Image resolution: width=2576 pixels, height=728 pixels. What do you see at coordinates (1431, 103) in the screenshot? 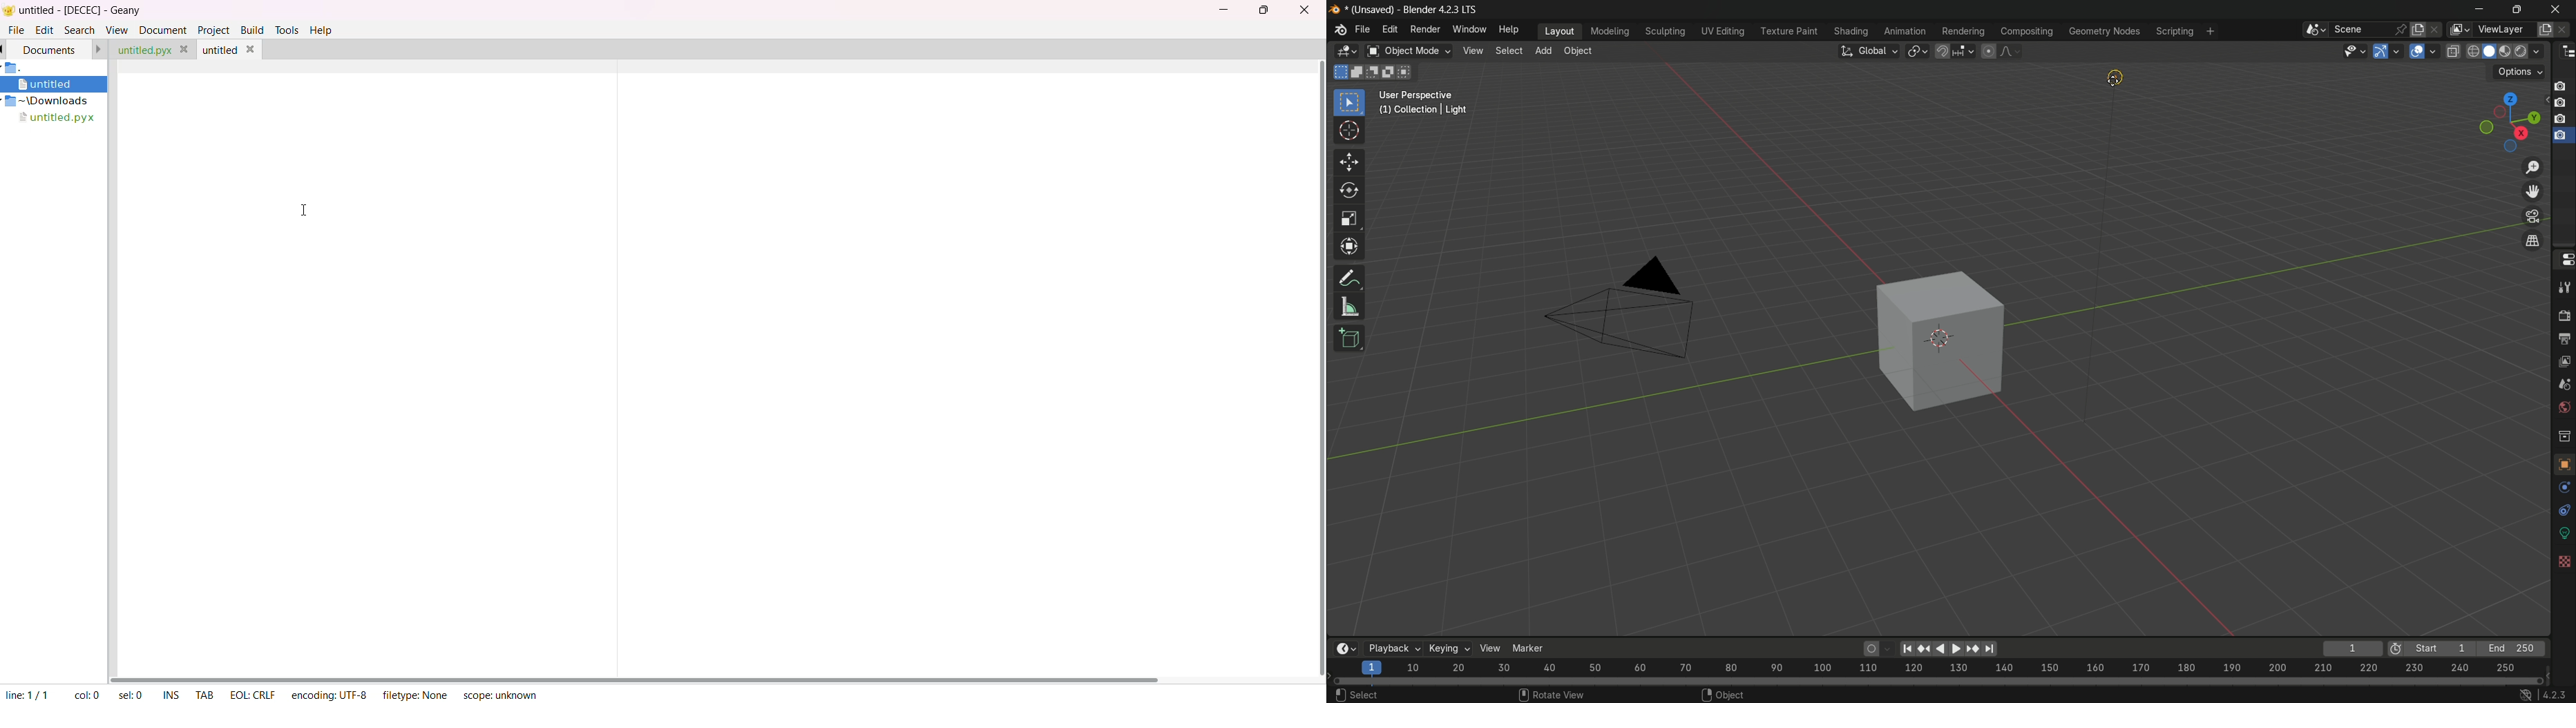
I see `user perspective (1) collection | cube` at bounding box center [1431, 103].